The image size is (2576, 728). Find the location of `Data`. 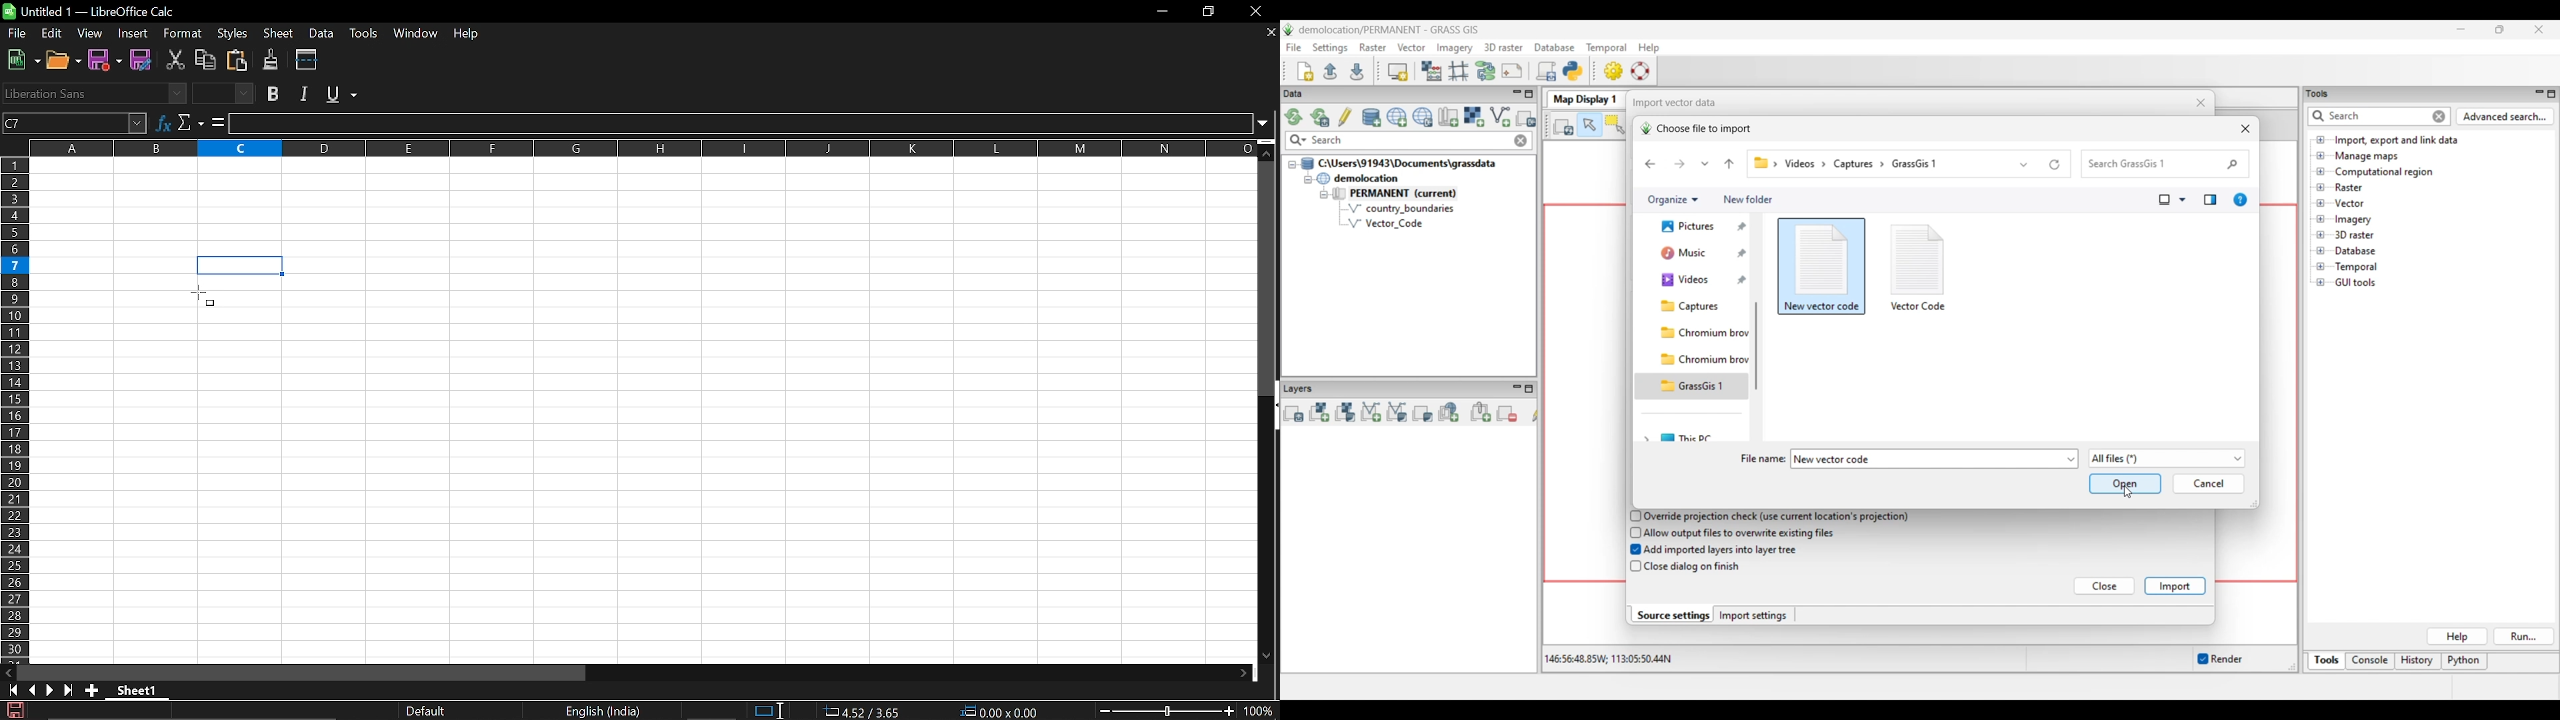

Data is located at coordinates (321, 33).